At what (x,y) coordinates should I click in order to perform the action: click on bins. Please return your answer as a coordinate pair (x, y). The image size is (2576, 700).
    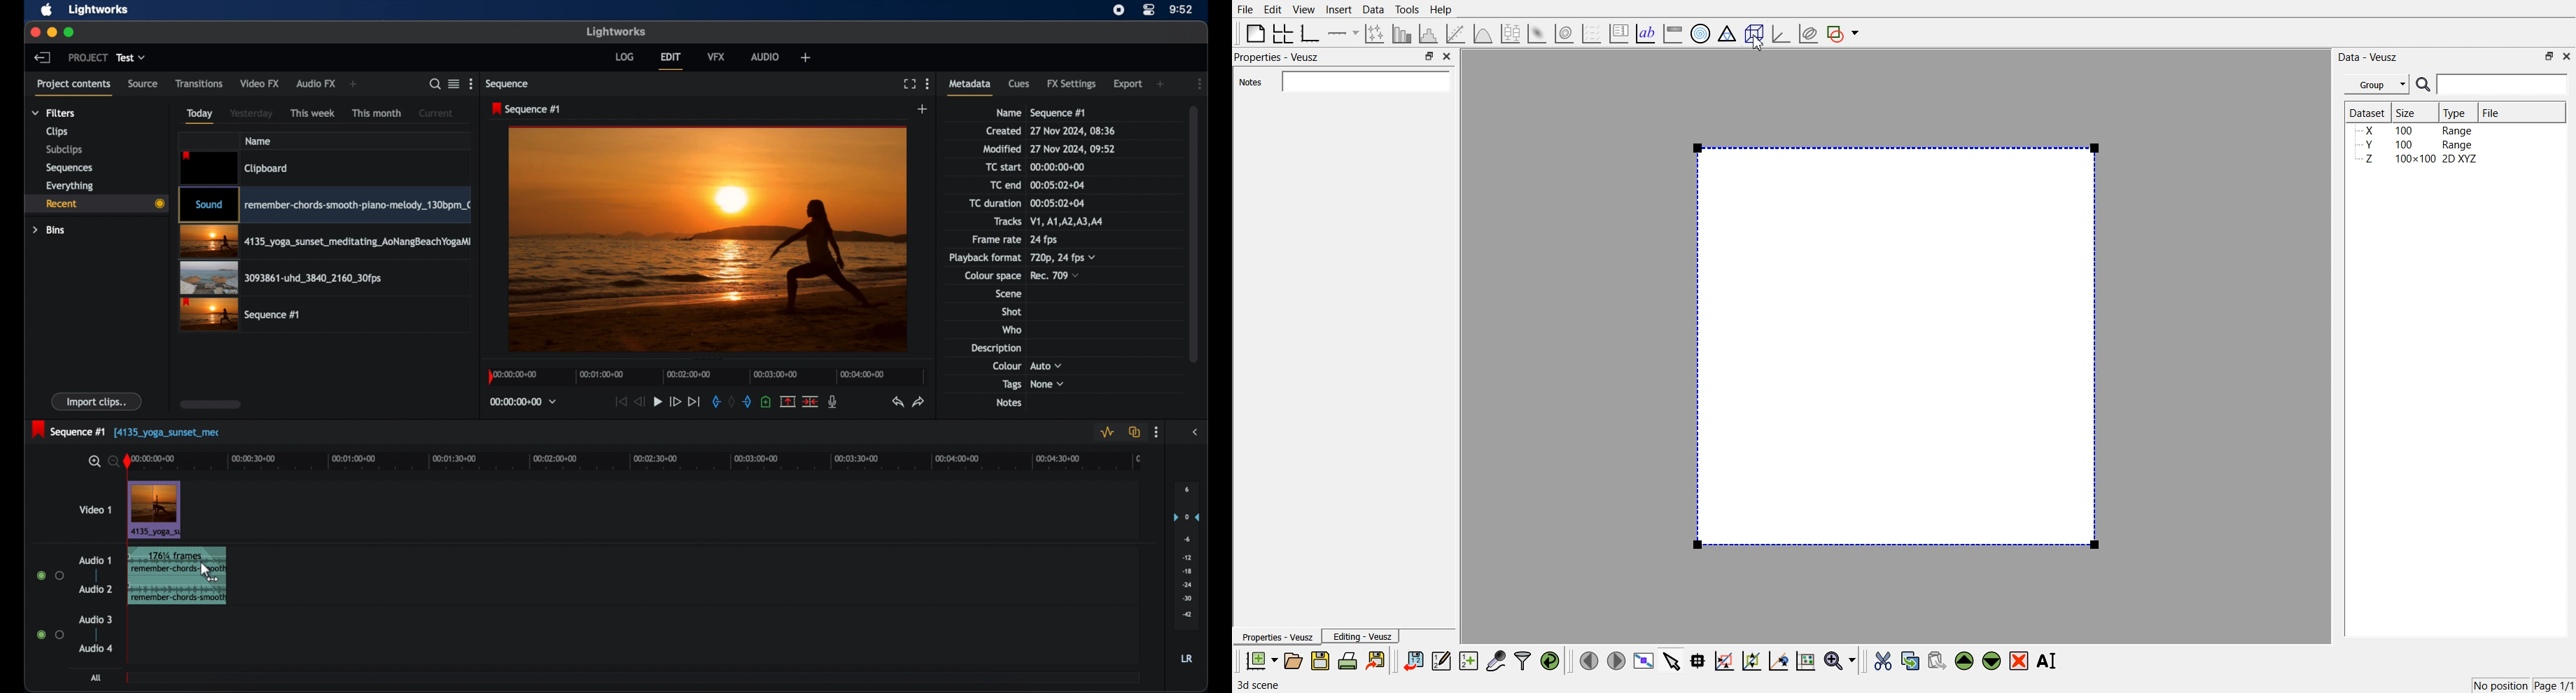
    Looking at the image, I should click on (49, 230).